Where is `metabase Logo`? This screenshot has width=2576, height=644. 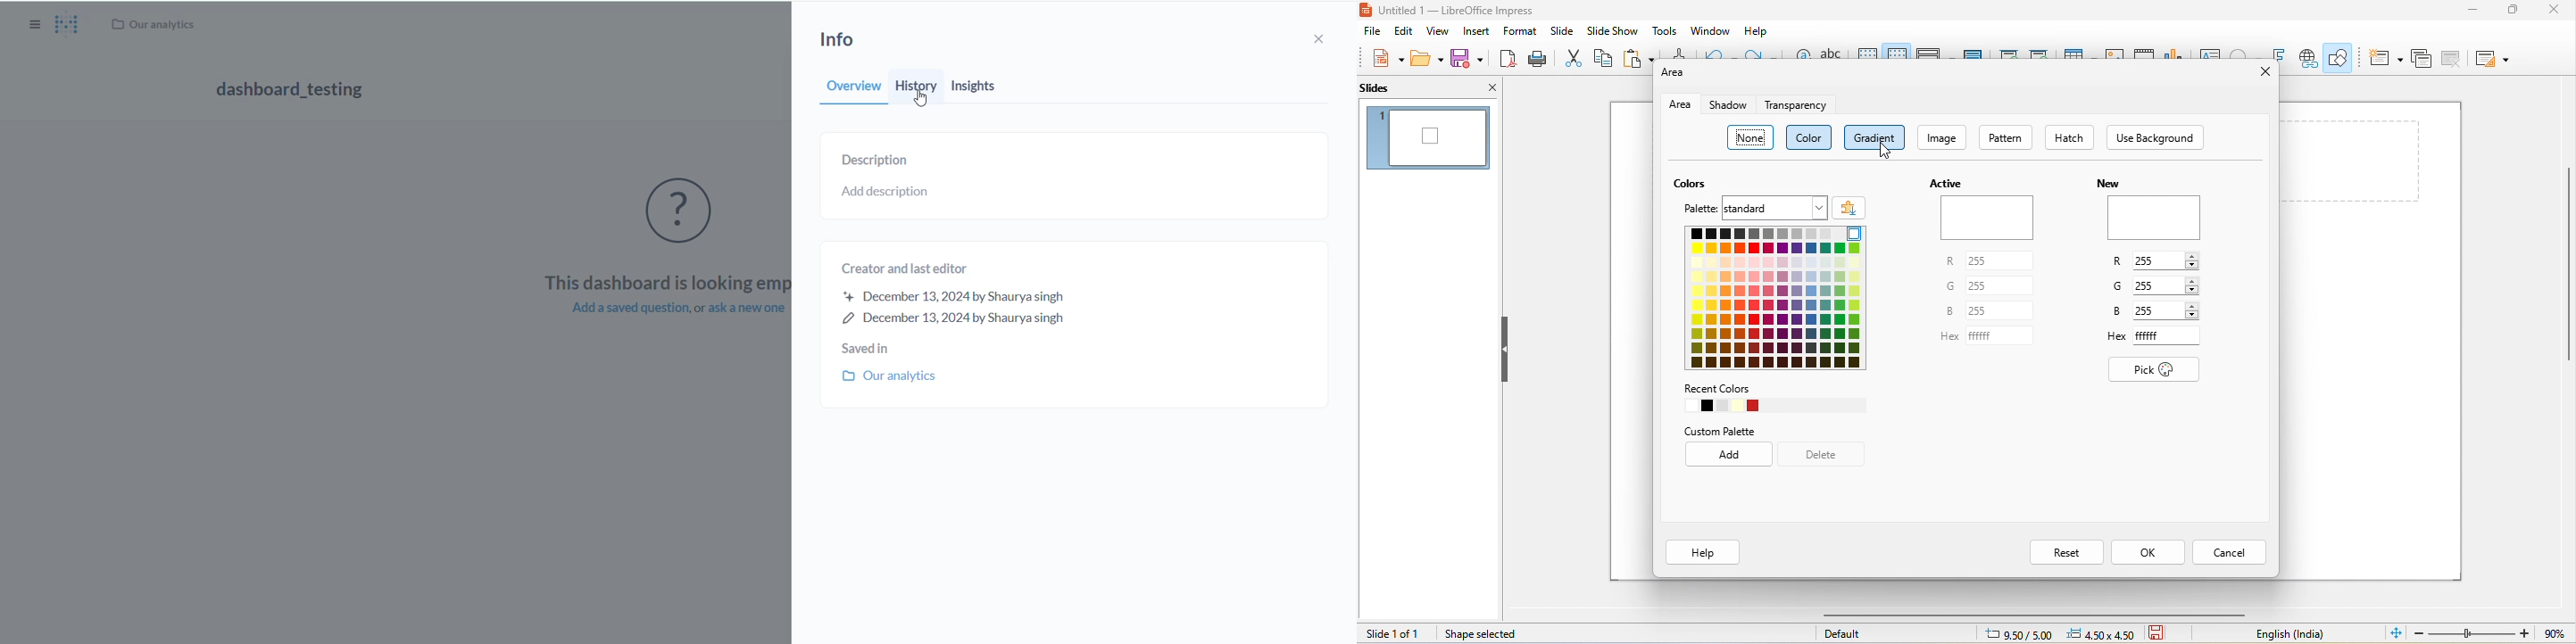
metabase Logo is located at coordinates (67, 25).